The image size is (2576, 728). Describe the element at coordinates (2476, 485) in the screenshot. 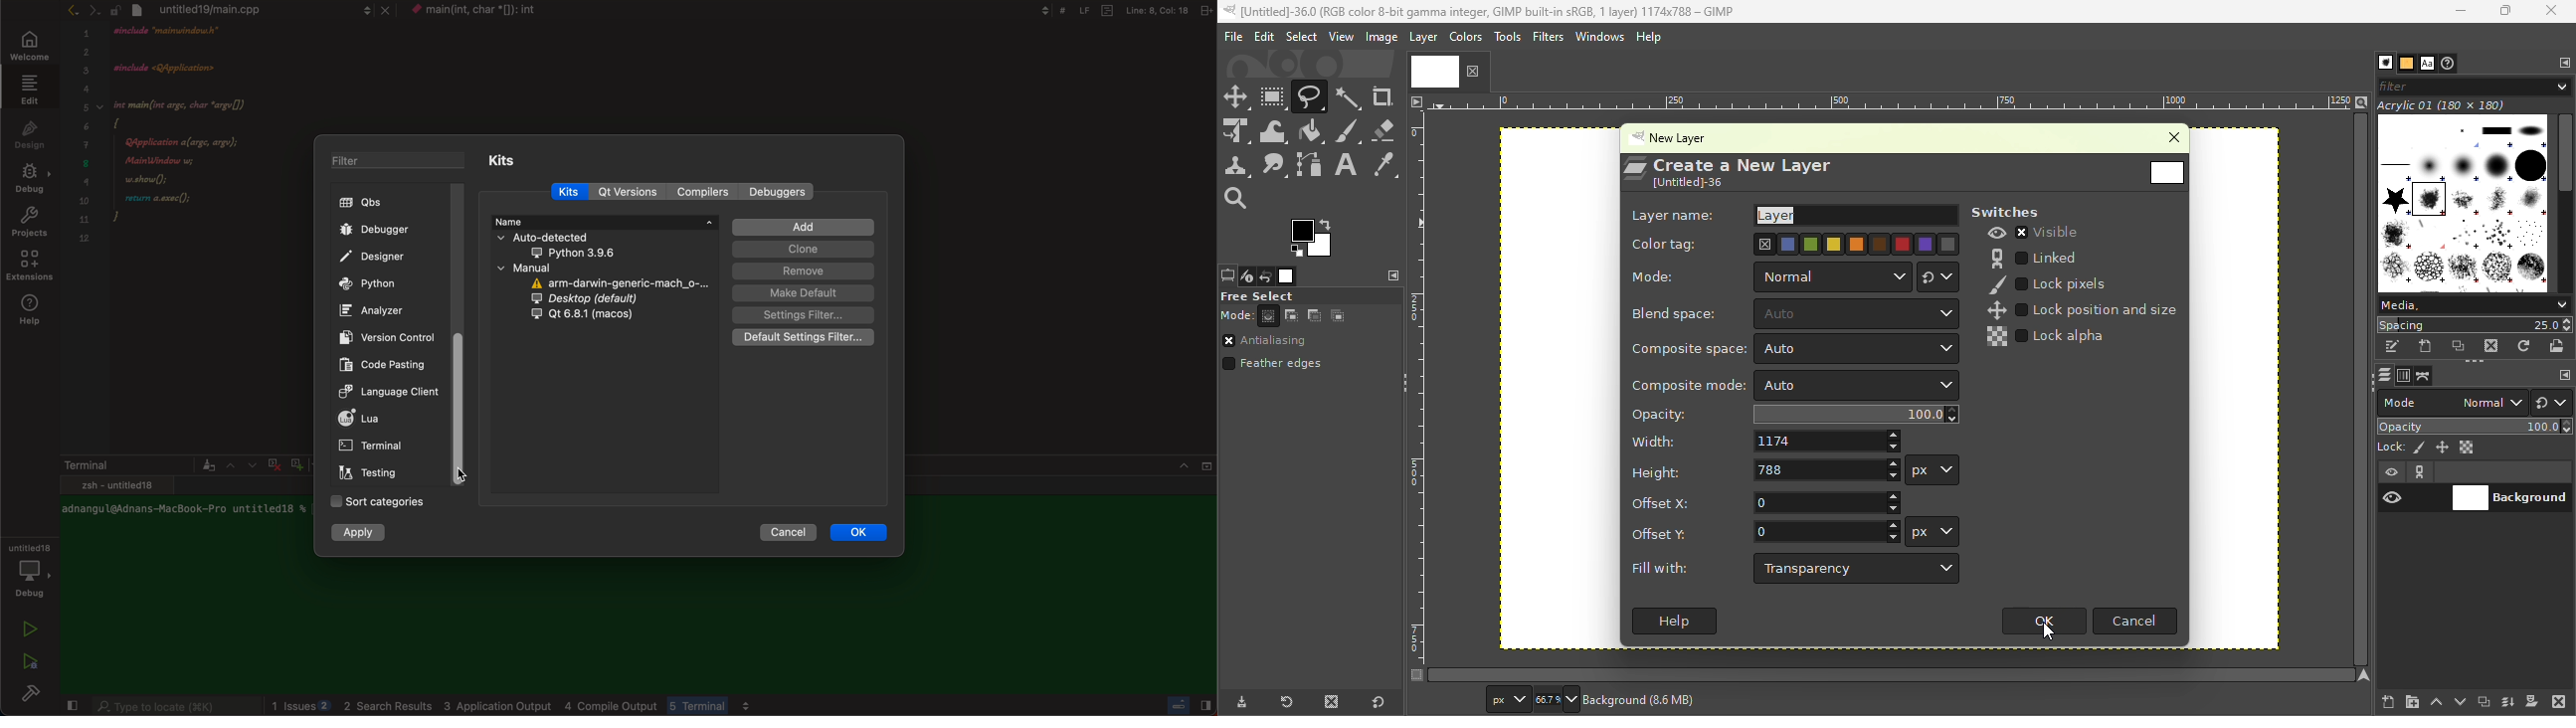

I see `Background setting` at that location.